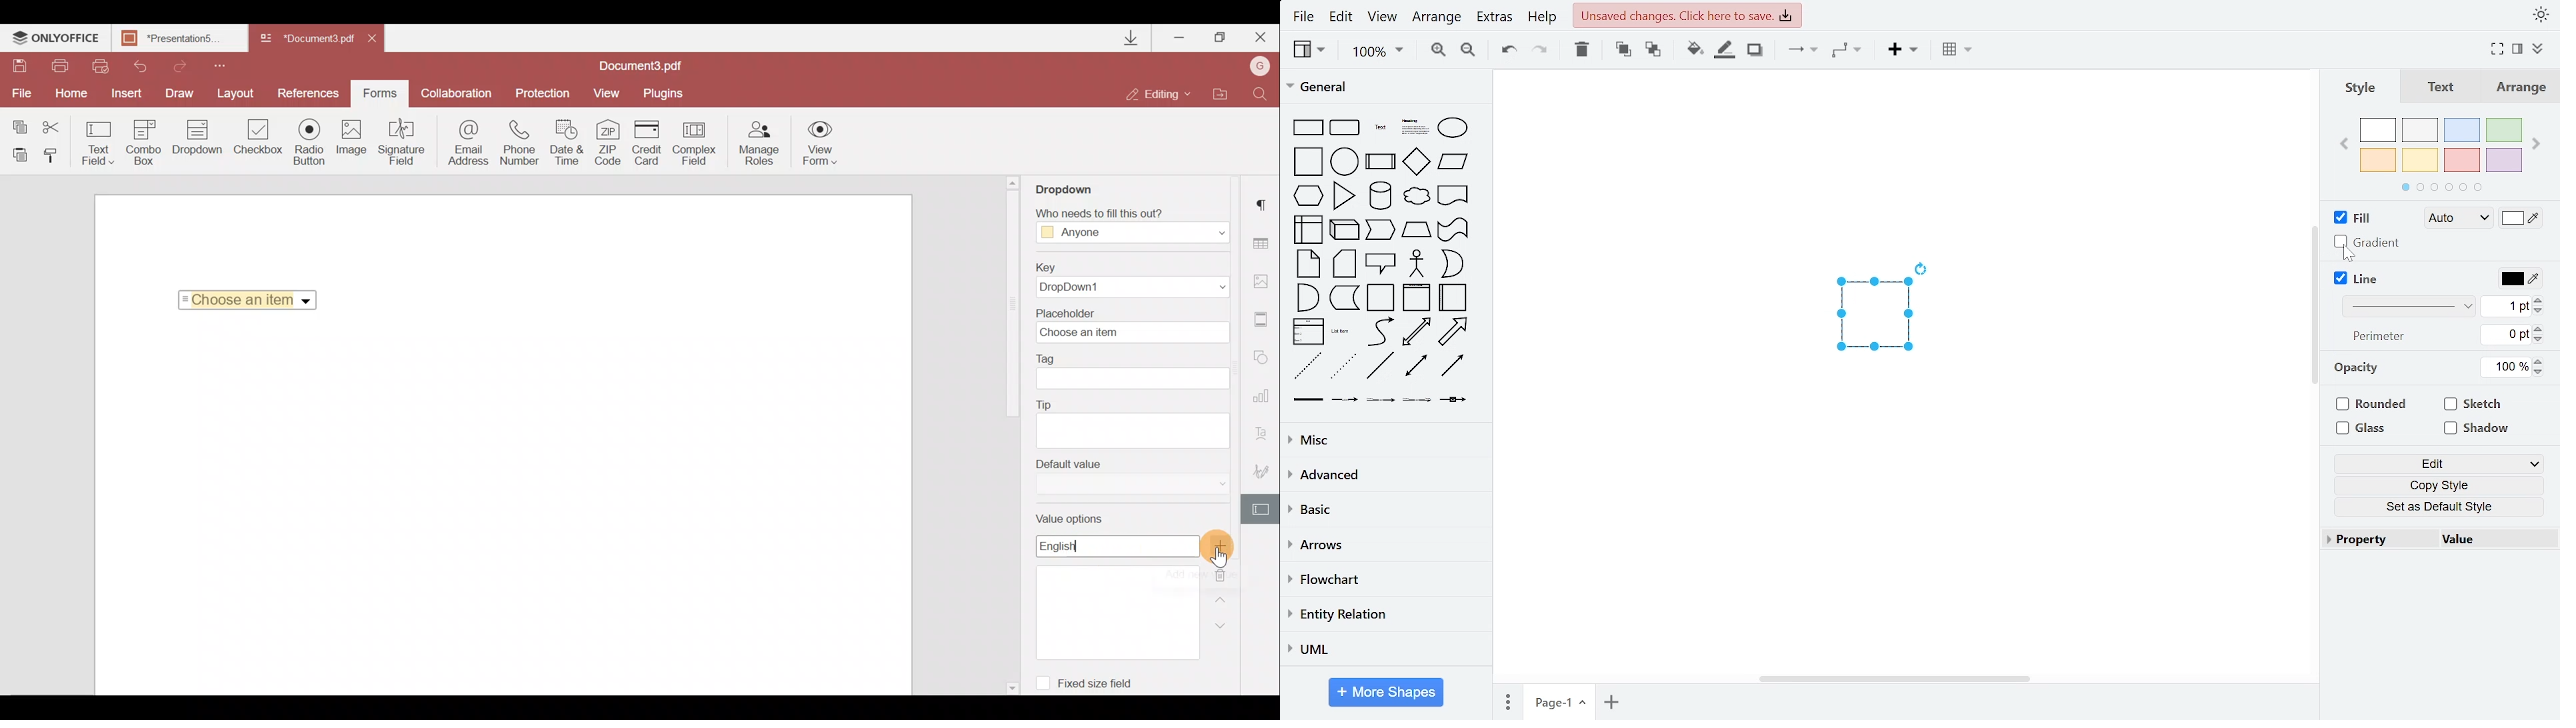 This screenshot has width=2576, height=728. I want to click on Fixed size field, so click(1091, 681).